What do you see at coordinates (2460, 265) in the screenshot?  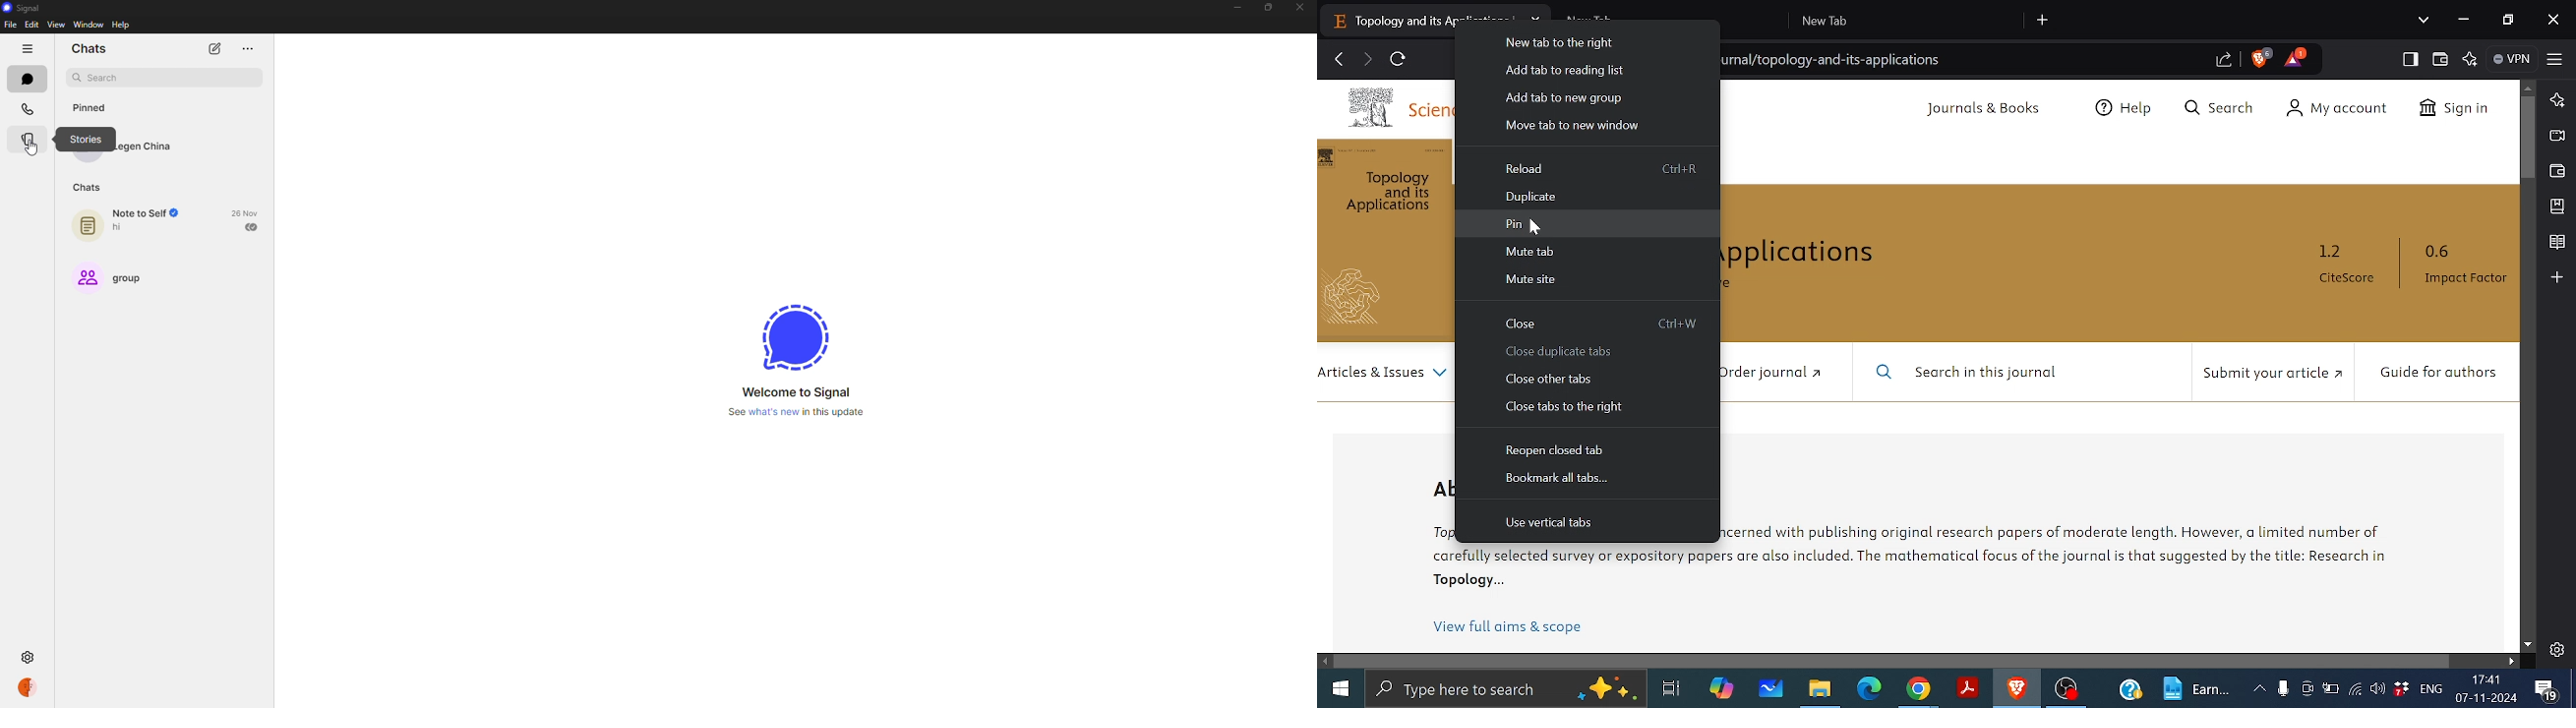 I see `0.6 Impact Factor` at bounding box center [2460, 265].